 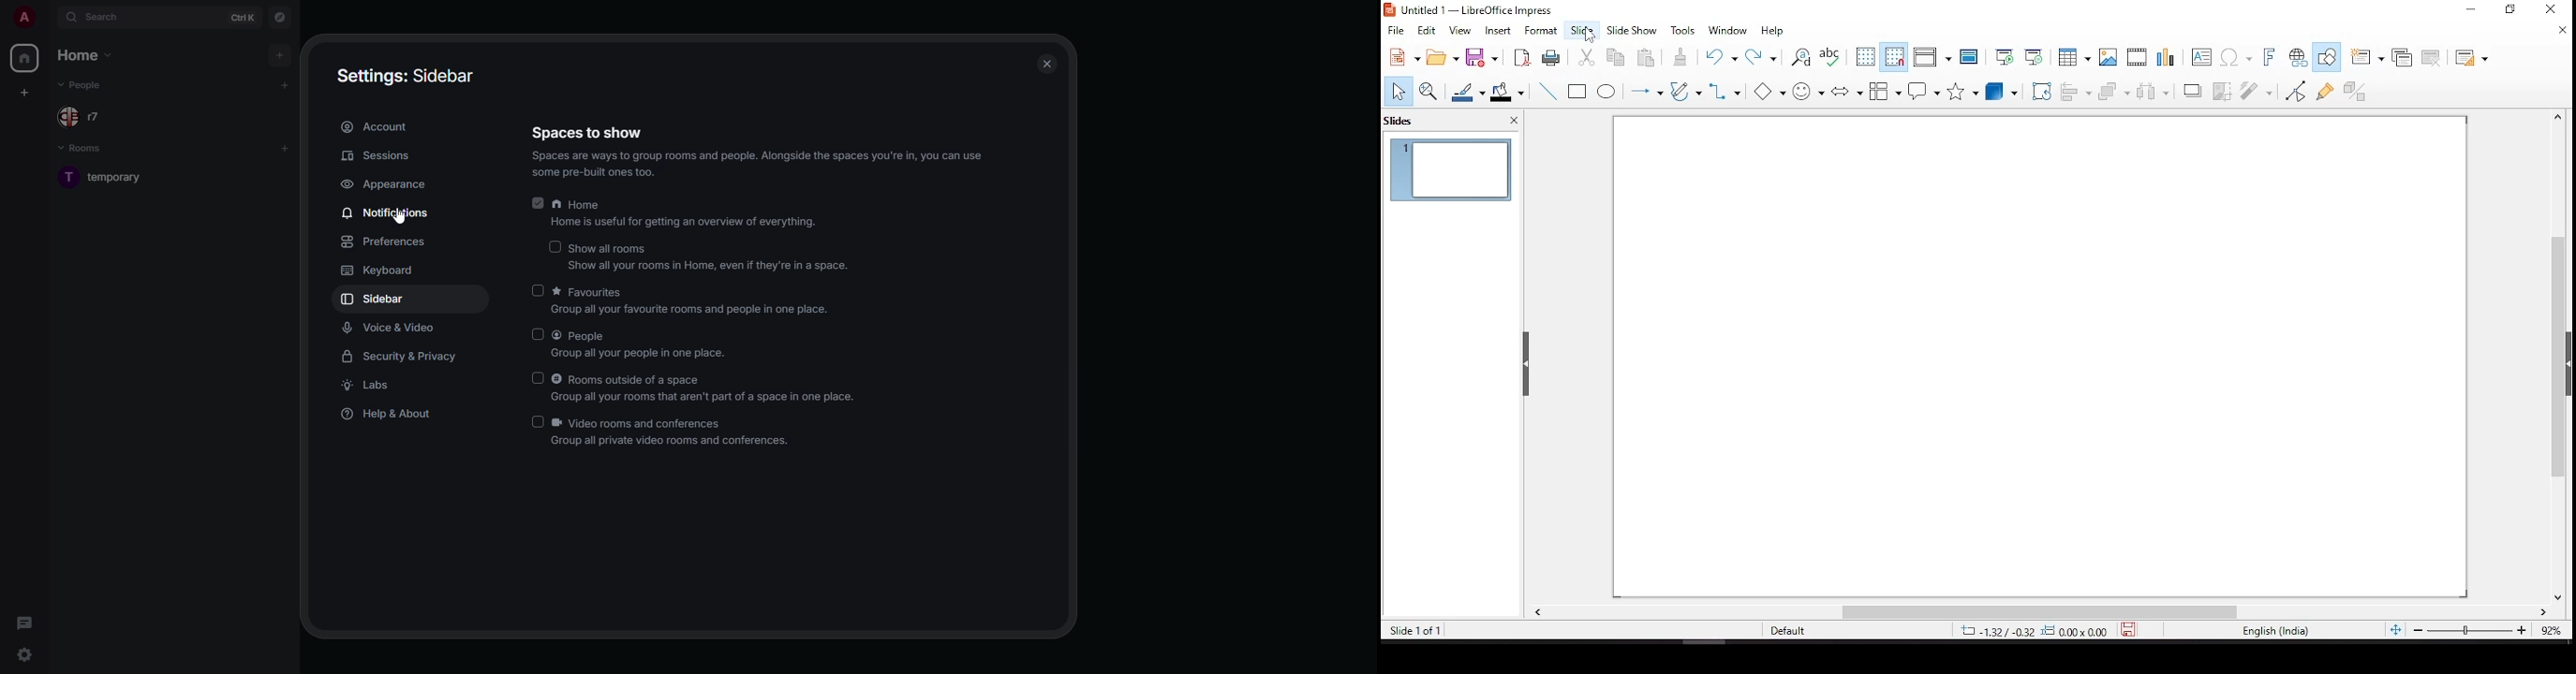 I want to click on show all rooms, so click(x=711, y=257).